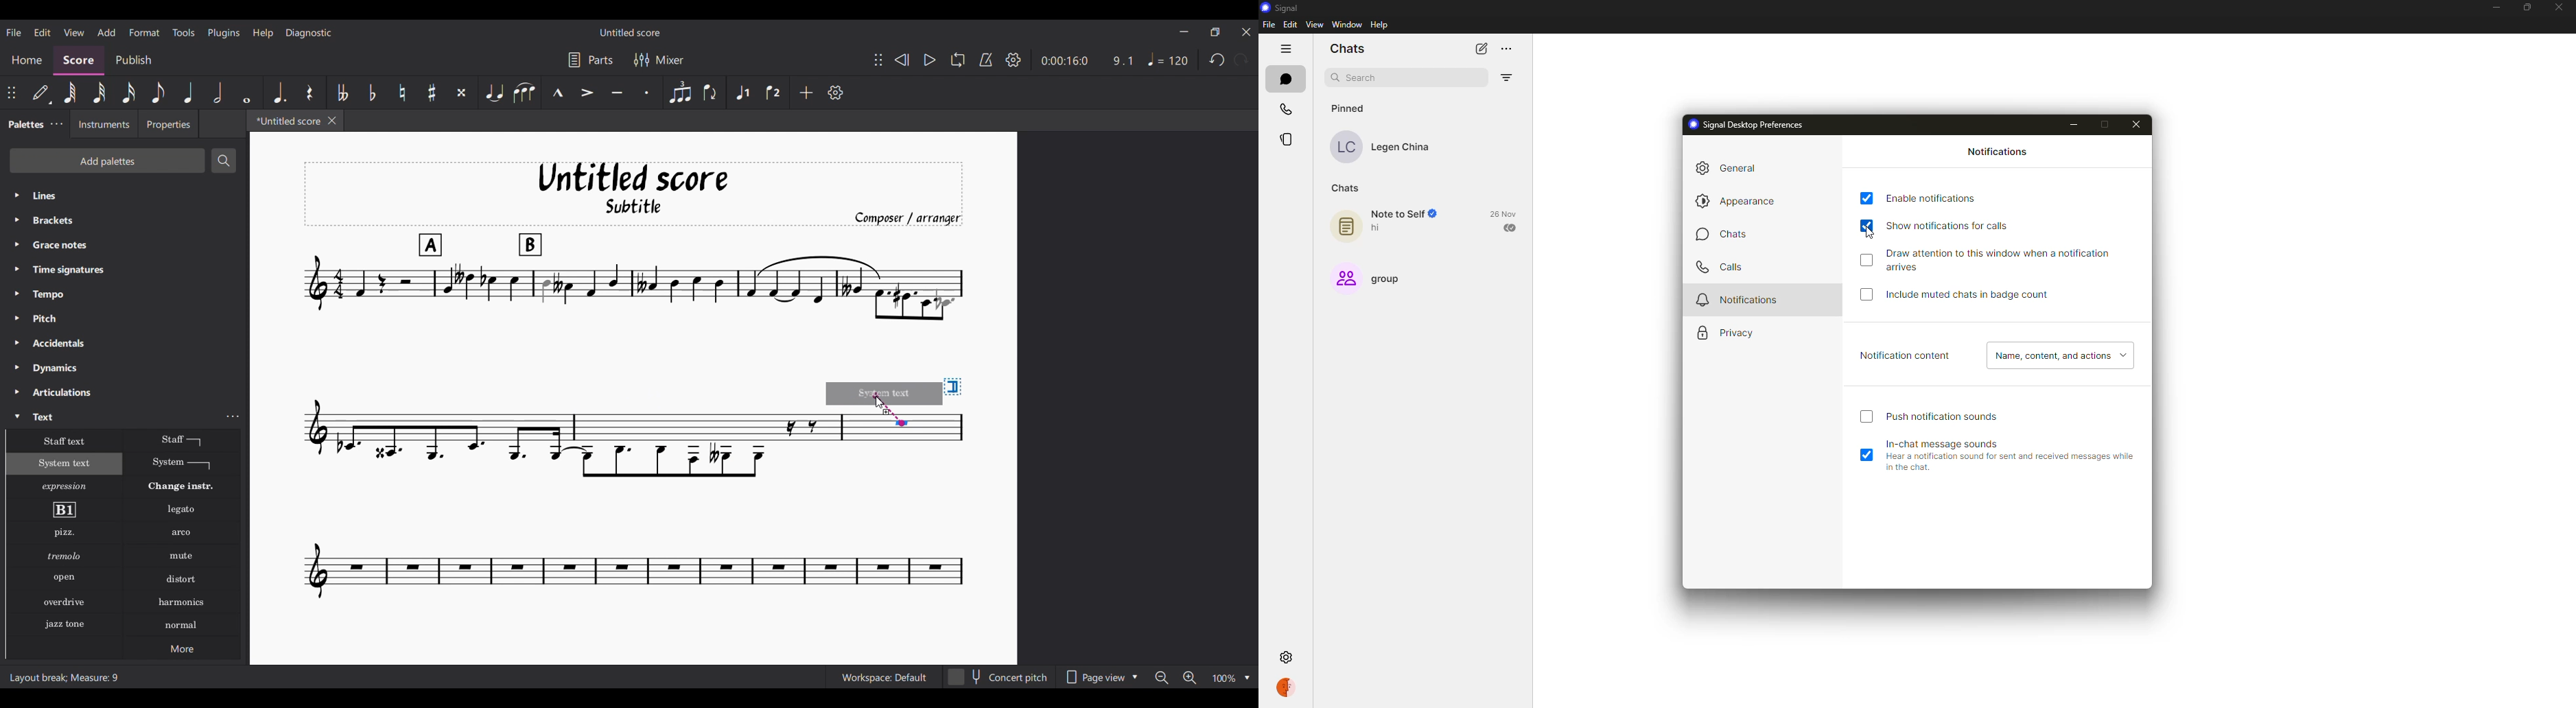  I want to click on maximize, so click(2107, 126).